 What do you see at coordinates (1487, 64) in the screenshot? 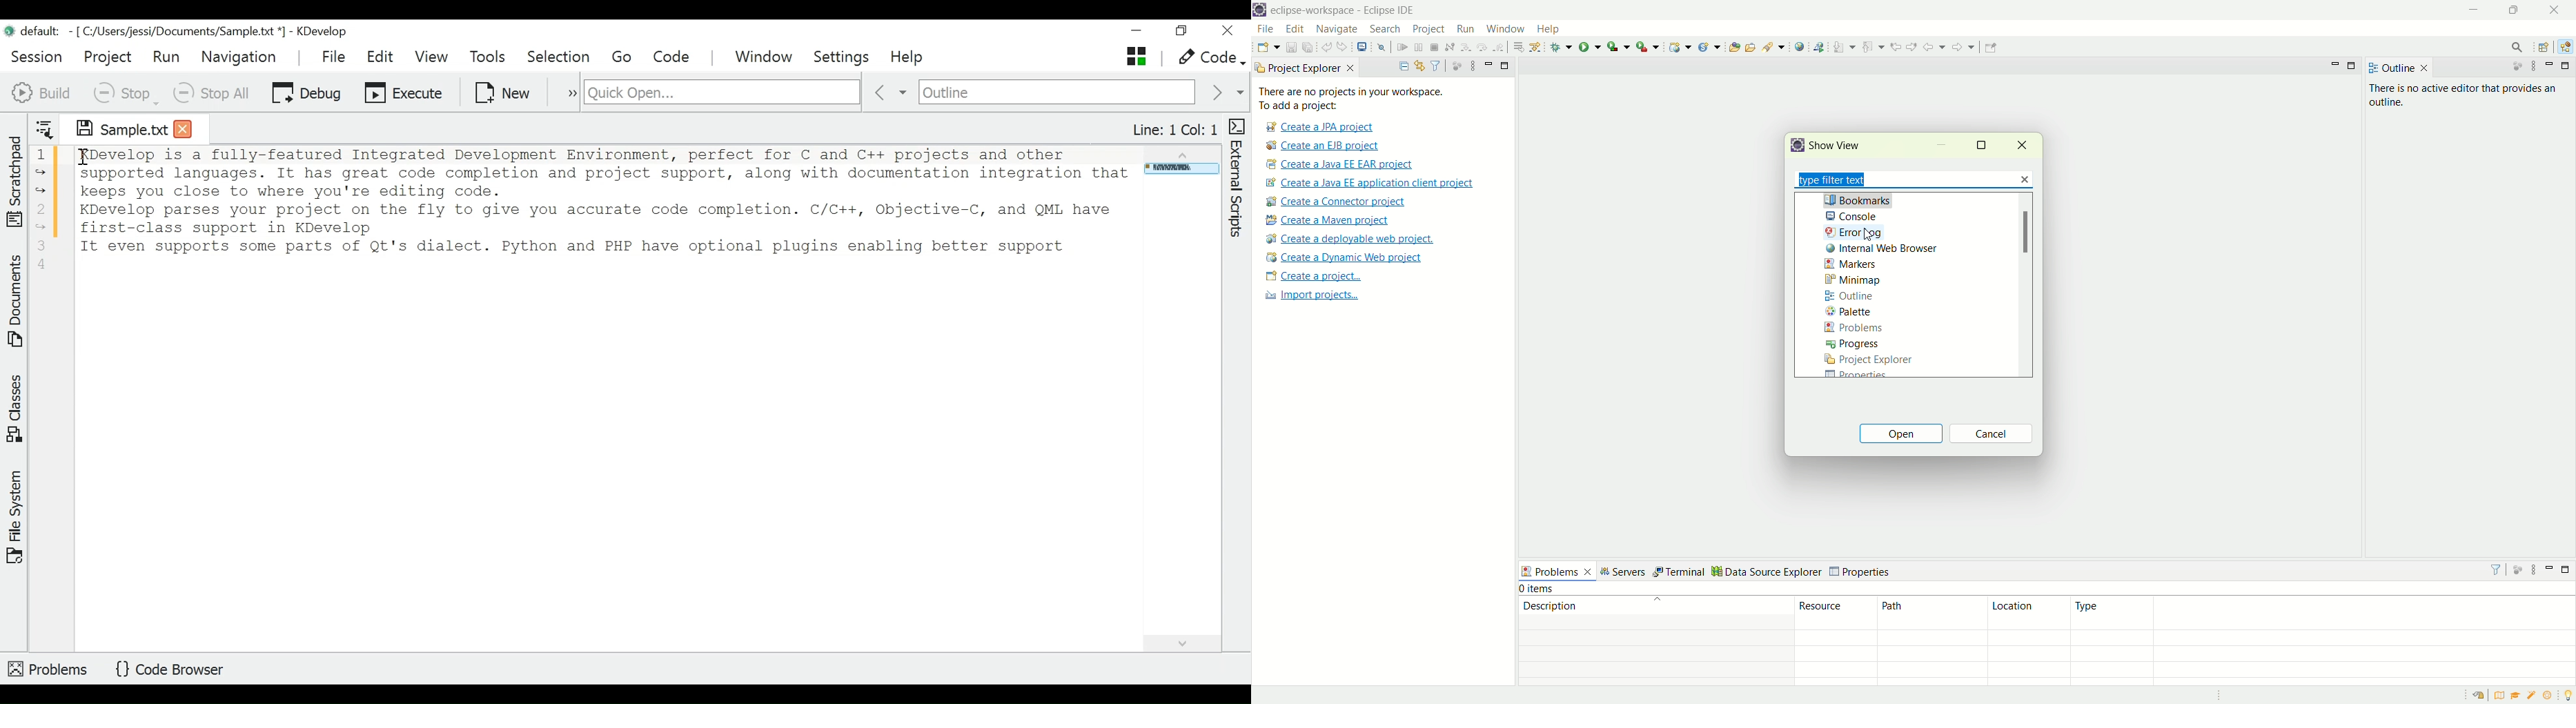
I see `minimize` at bounding box center [1487, 64].